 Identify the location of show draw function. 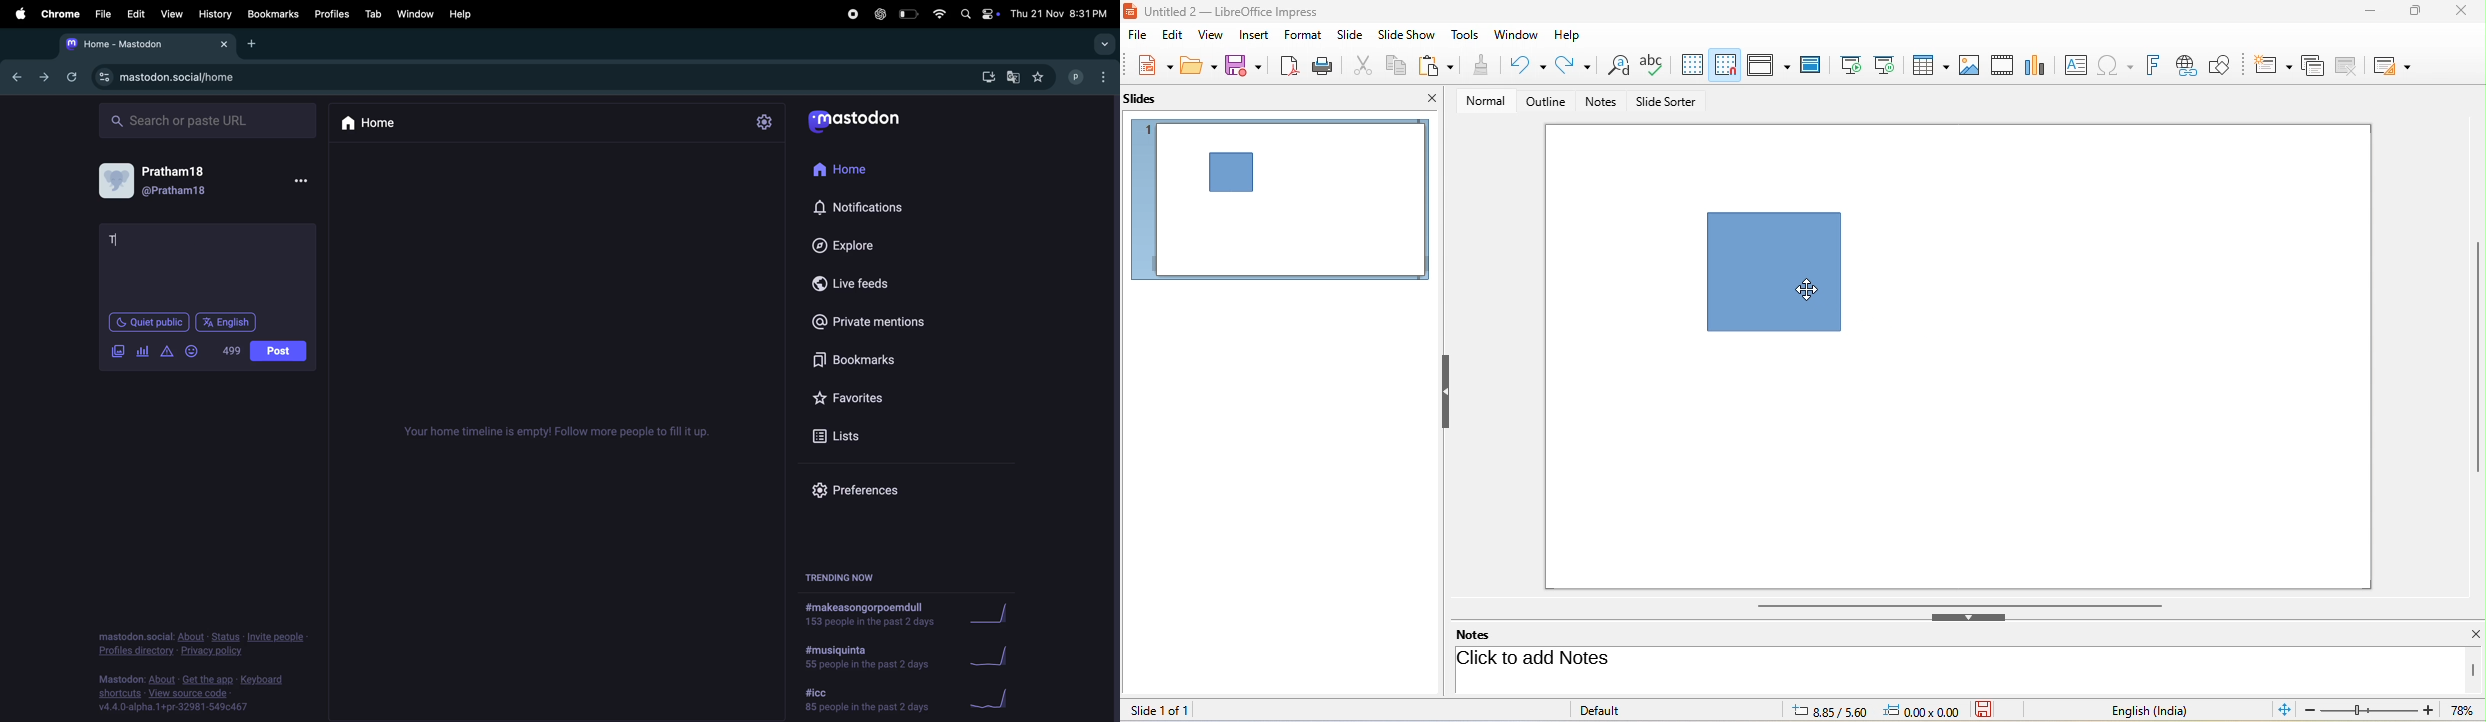
(2229, 63).